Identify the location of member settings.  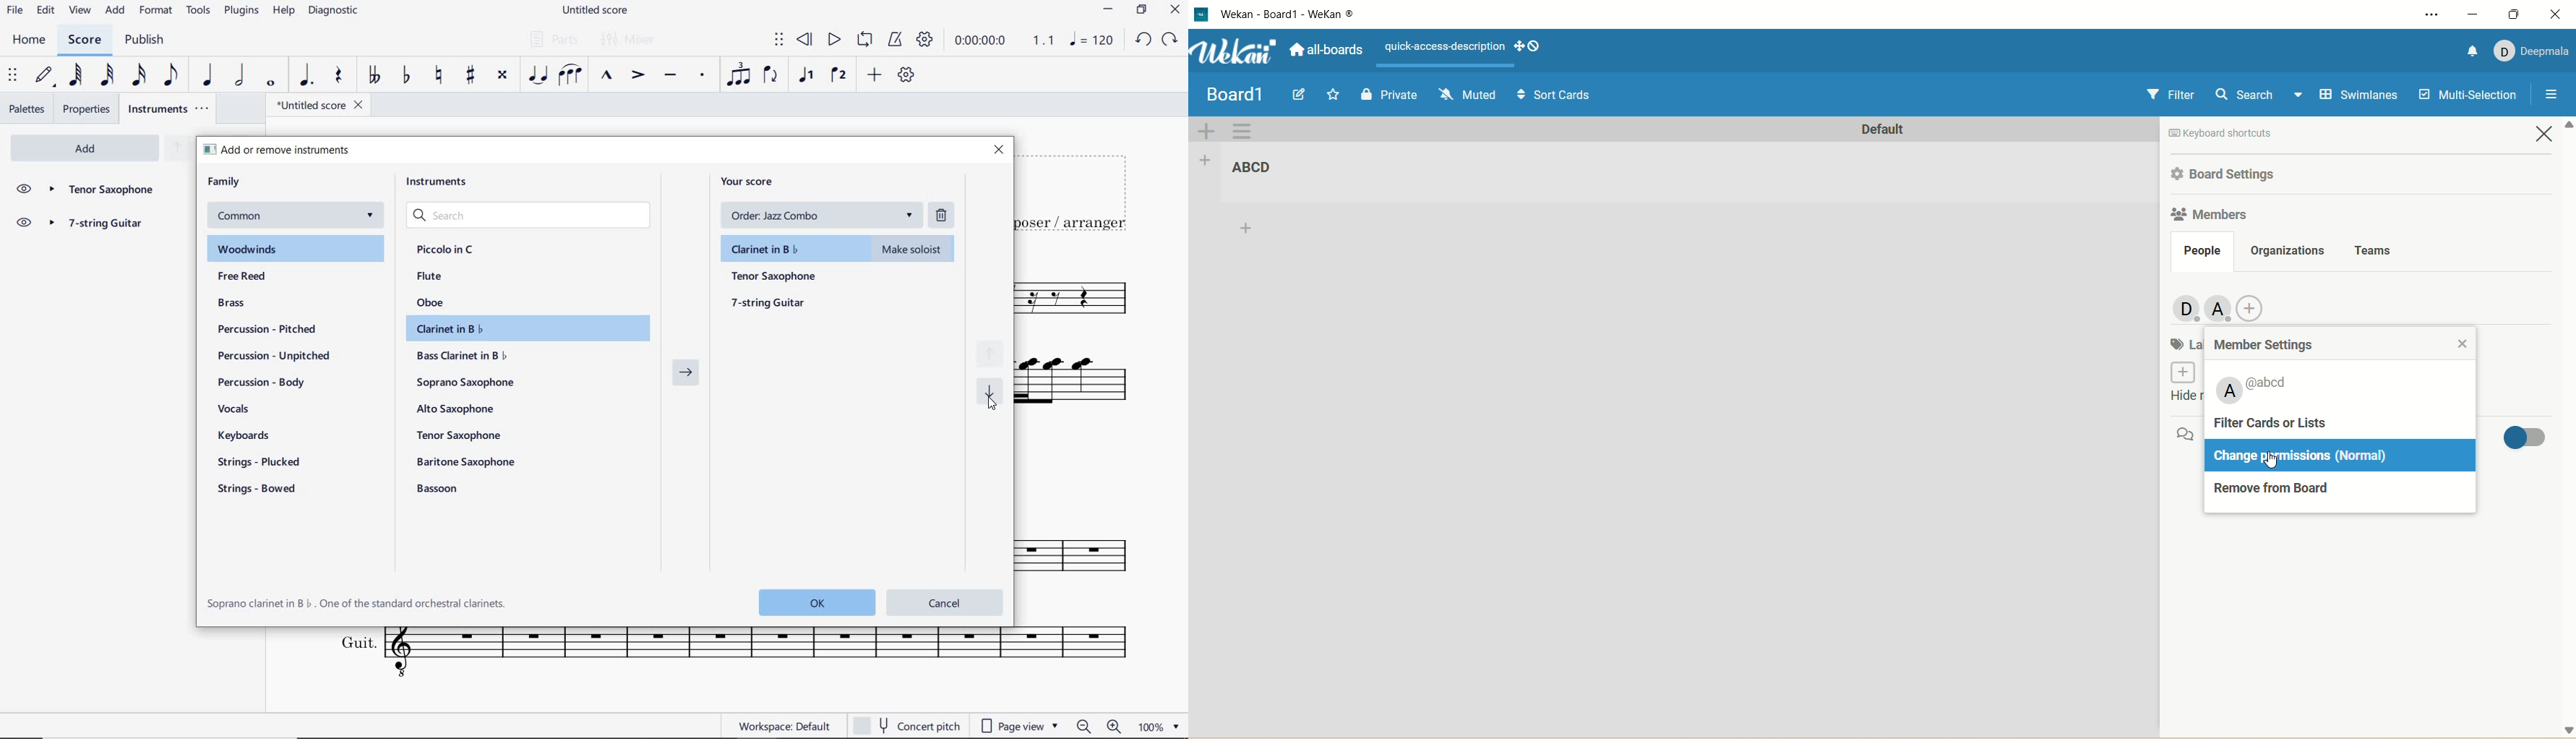
(2267, 345).